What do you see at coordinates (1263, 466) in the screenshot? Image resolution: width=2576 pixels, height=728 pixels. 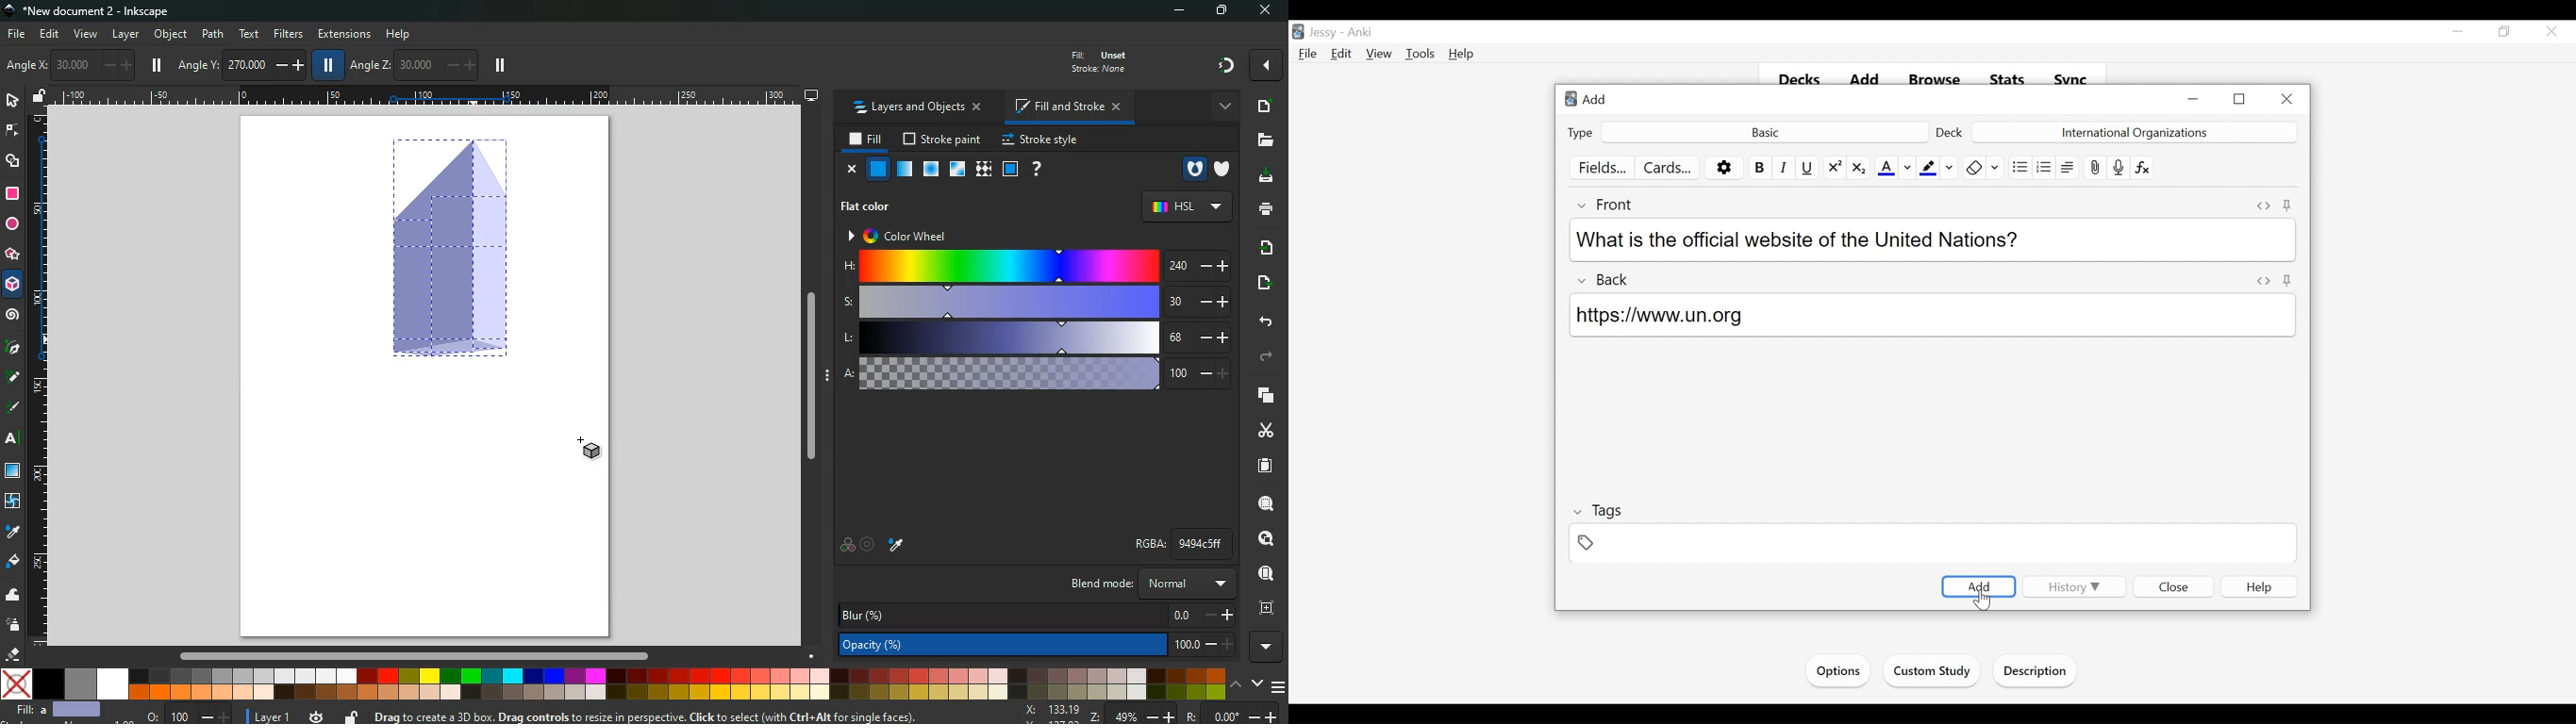 I see `paper` at bounding box center [1263, 466].